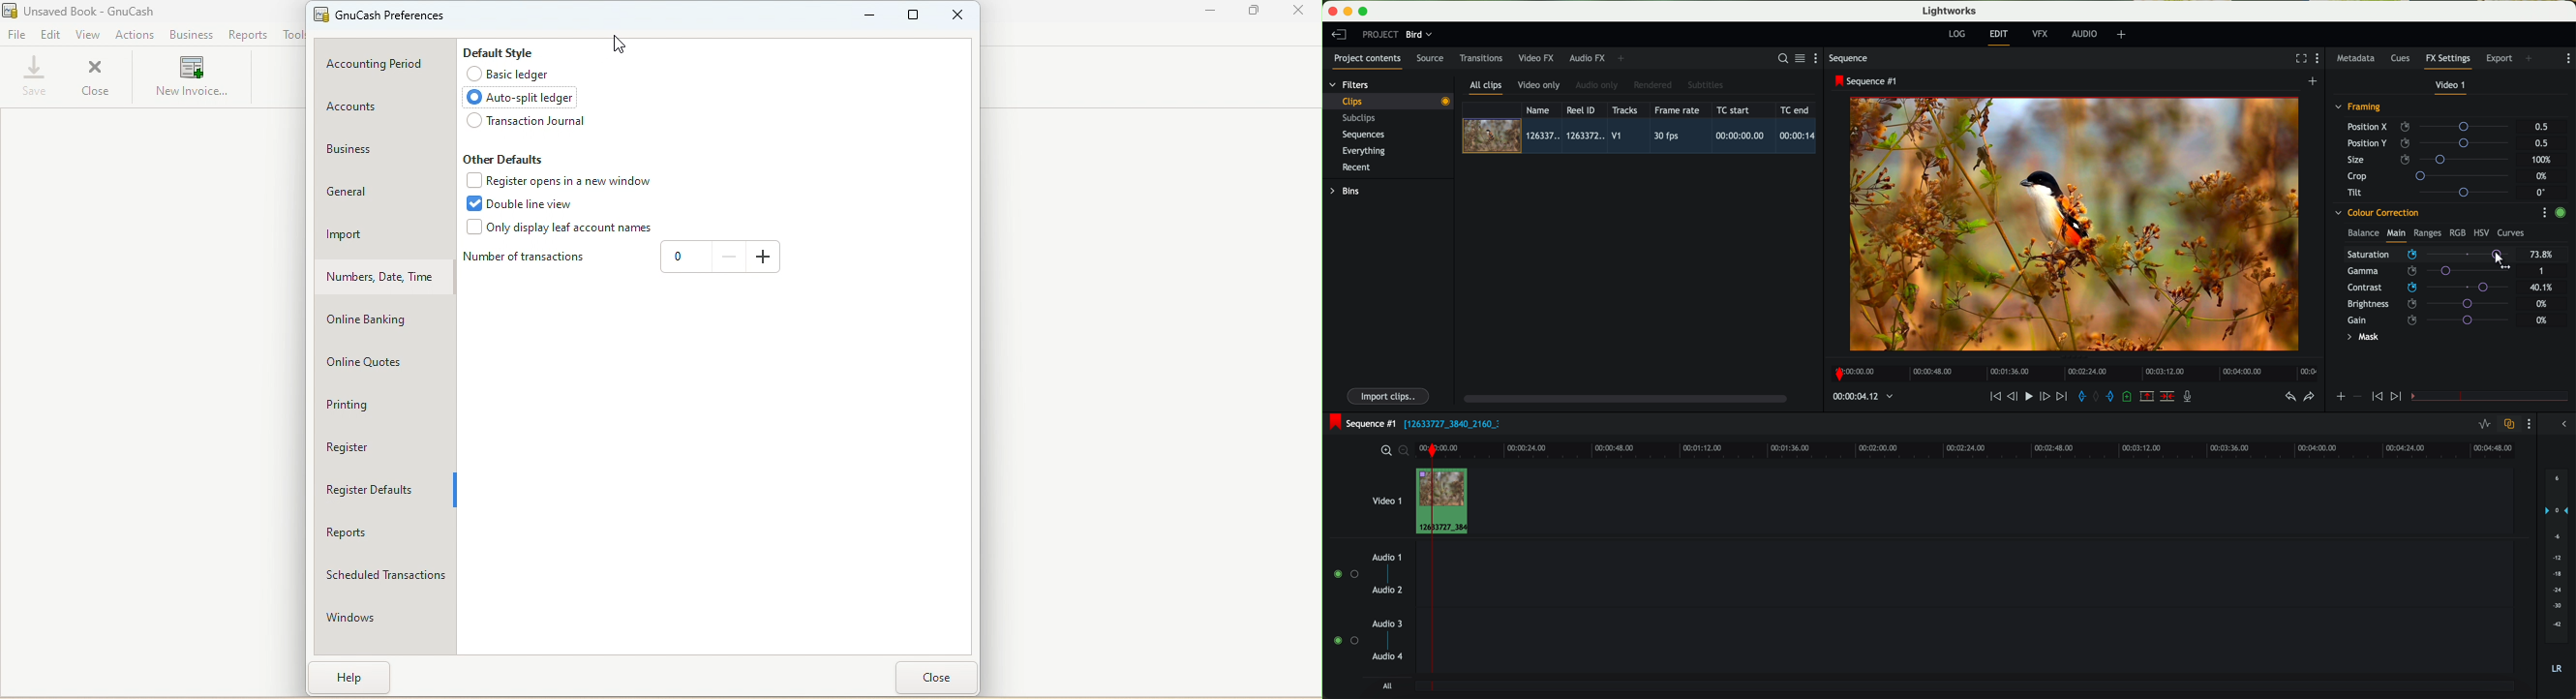 This screenshot has width=2576, height=700. I want to click on Close, so click(1299, 14).